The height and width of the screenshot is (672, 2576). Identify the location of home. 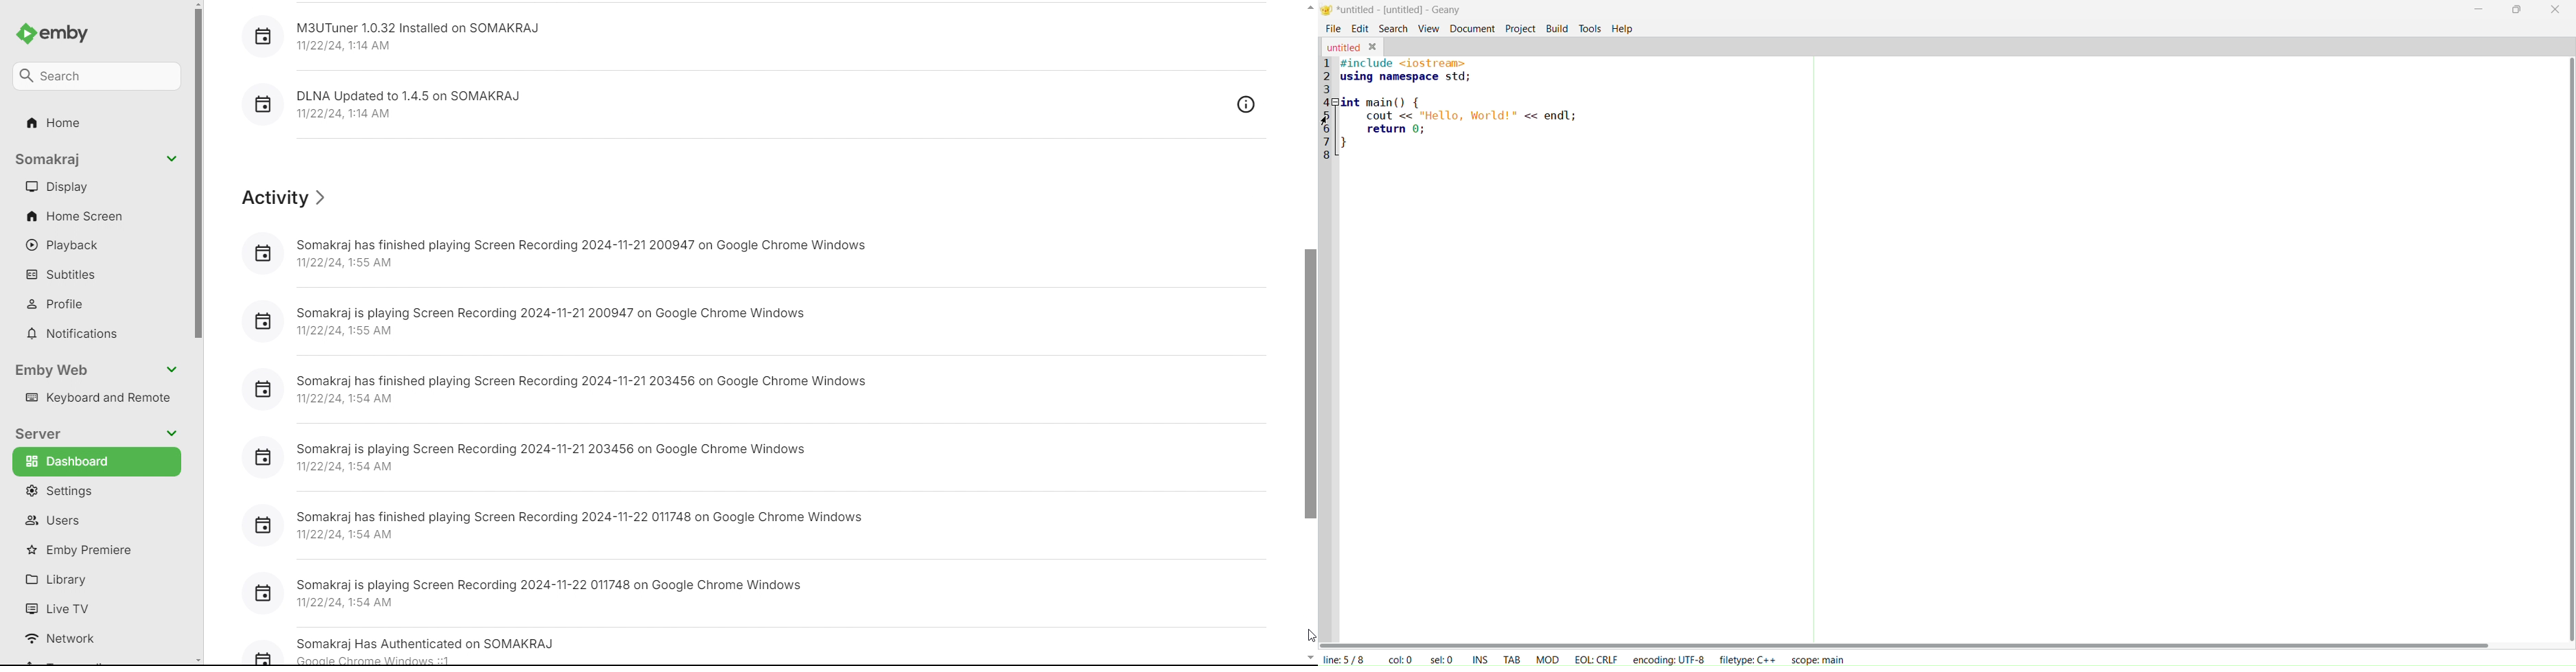
(97, 125).